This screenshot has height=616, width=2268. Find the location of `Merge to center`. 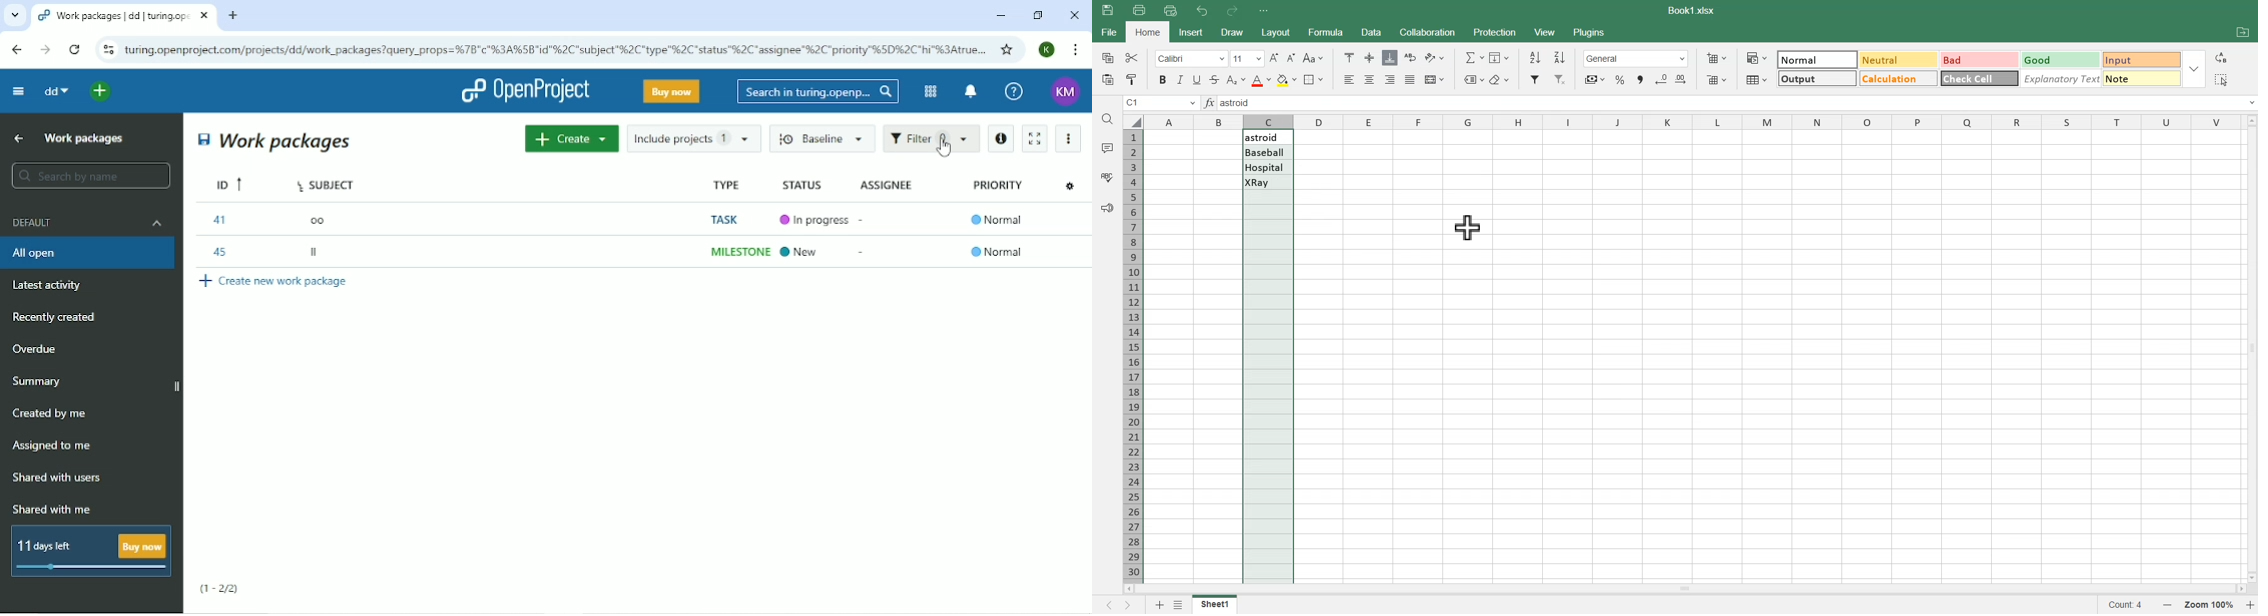

Merge to center is located at coordinates (1434, 79).